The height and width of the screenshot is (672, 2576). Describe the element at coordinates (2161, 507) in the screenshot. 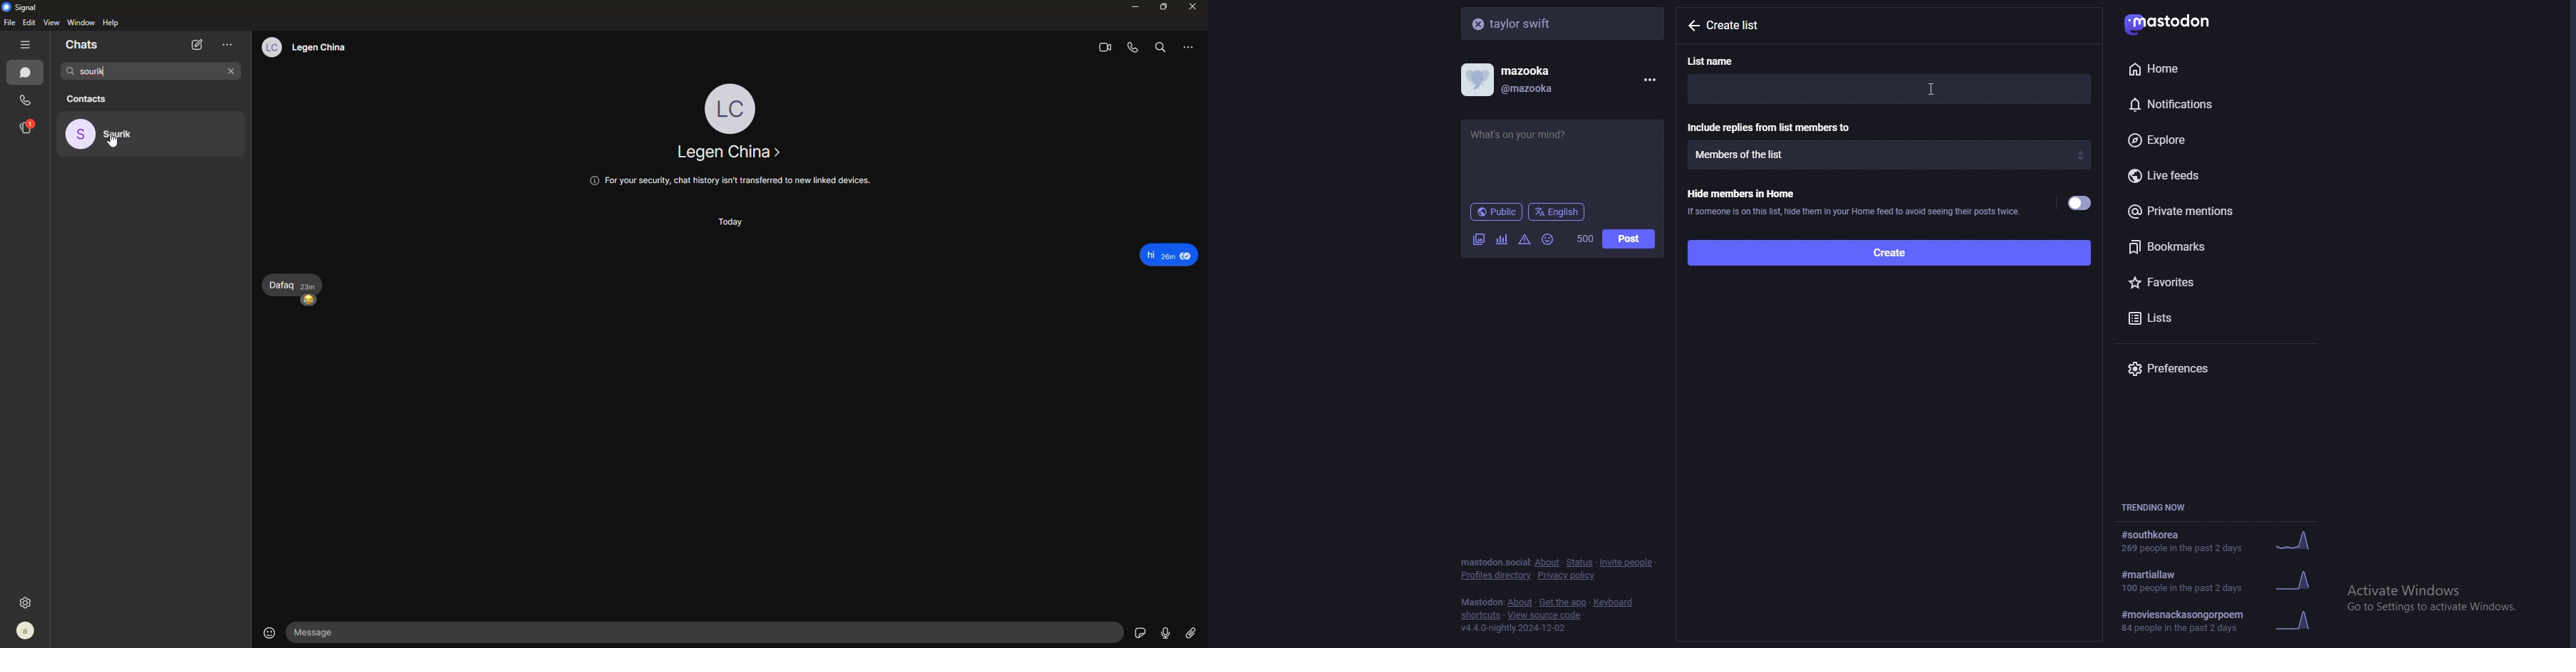

I see `trending now` at that location.